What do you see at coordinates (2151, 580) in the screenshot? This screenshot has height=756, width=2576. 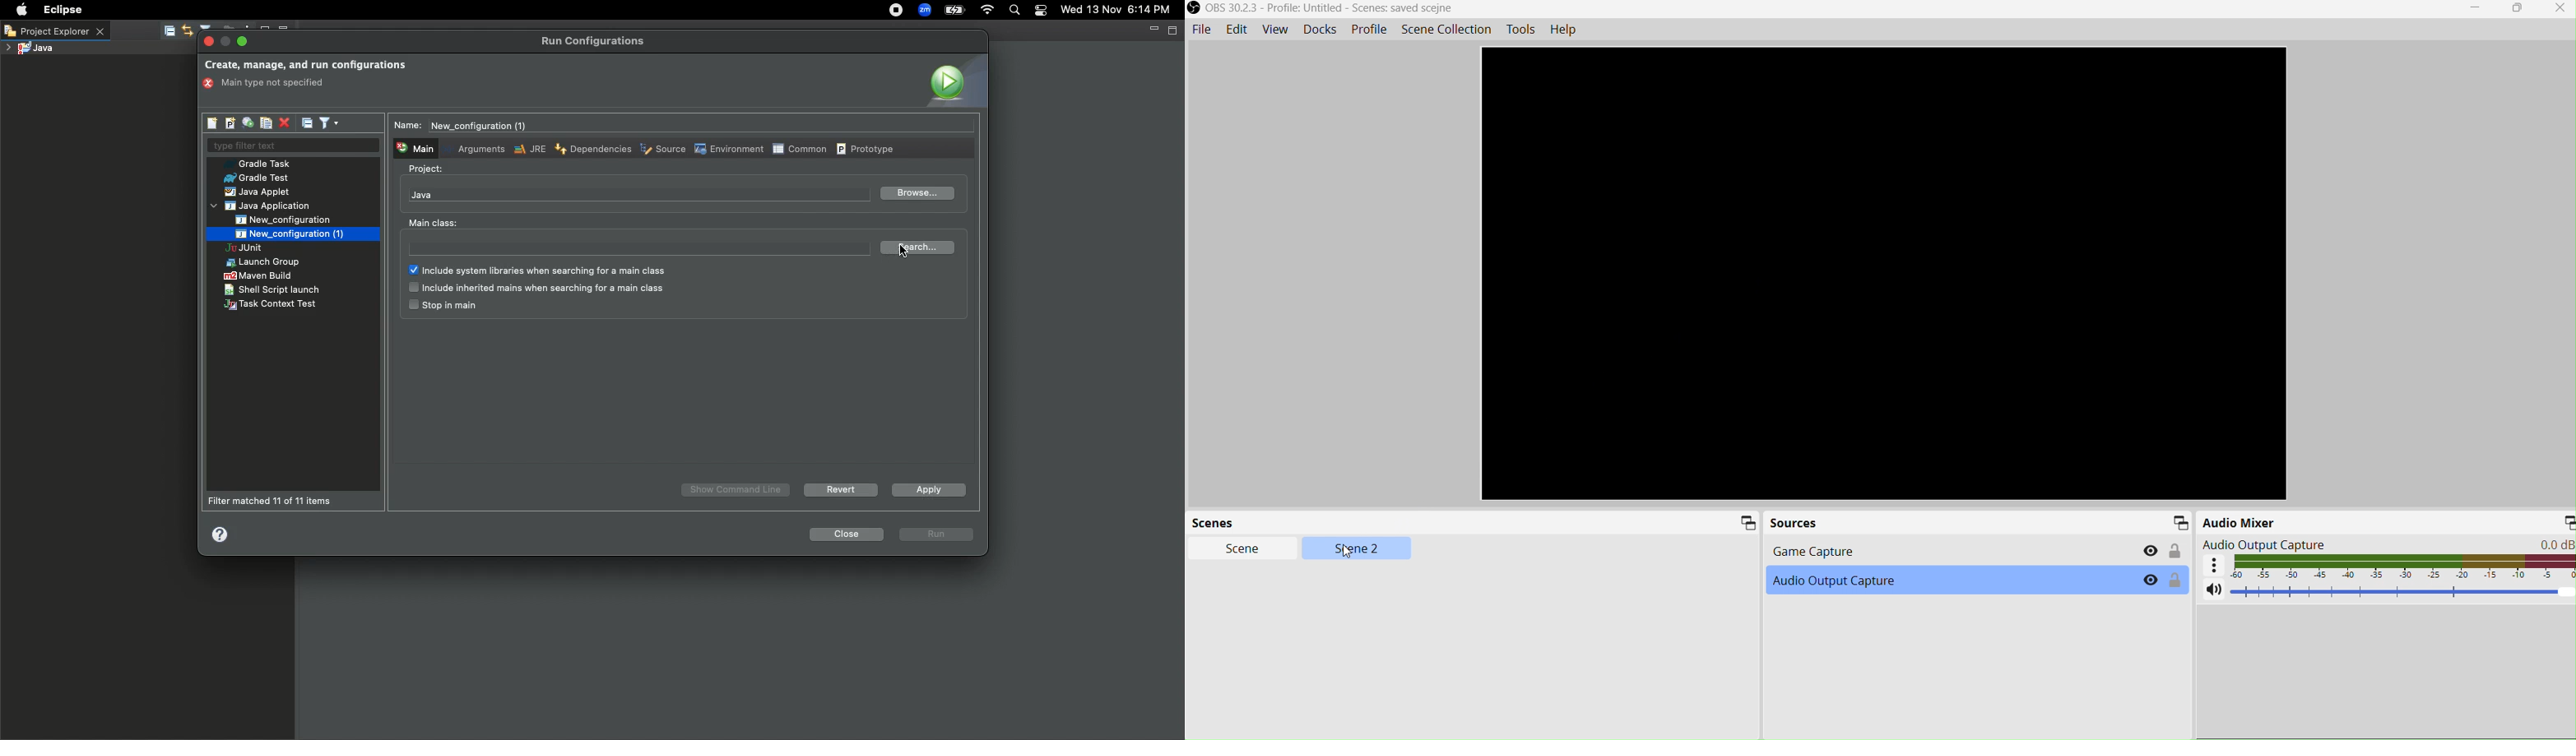 I see `Hide` at bounding box center [2151, 580].